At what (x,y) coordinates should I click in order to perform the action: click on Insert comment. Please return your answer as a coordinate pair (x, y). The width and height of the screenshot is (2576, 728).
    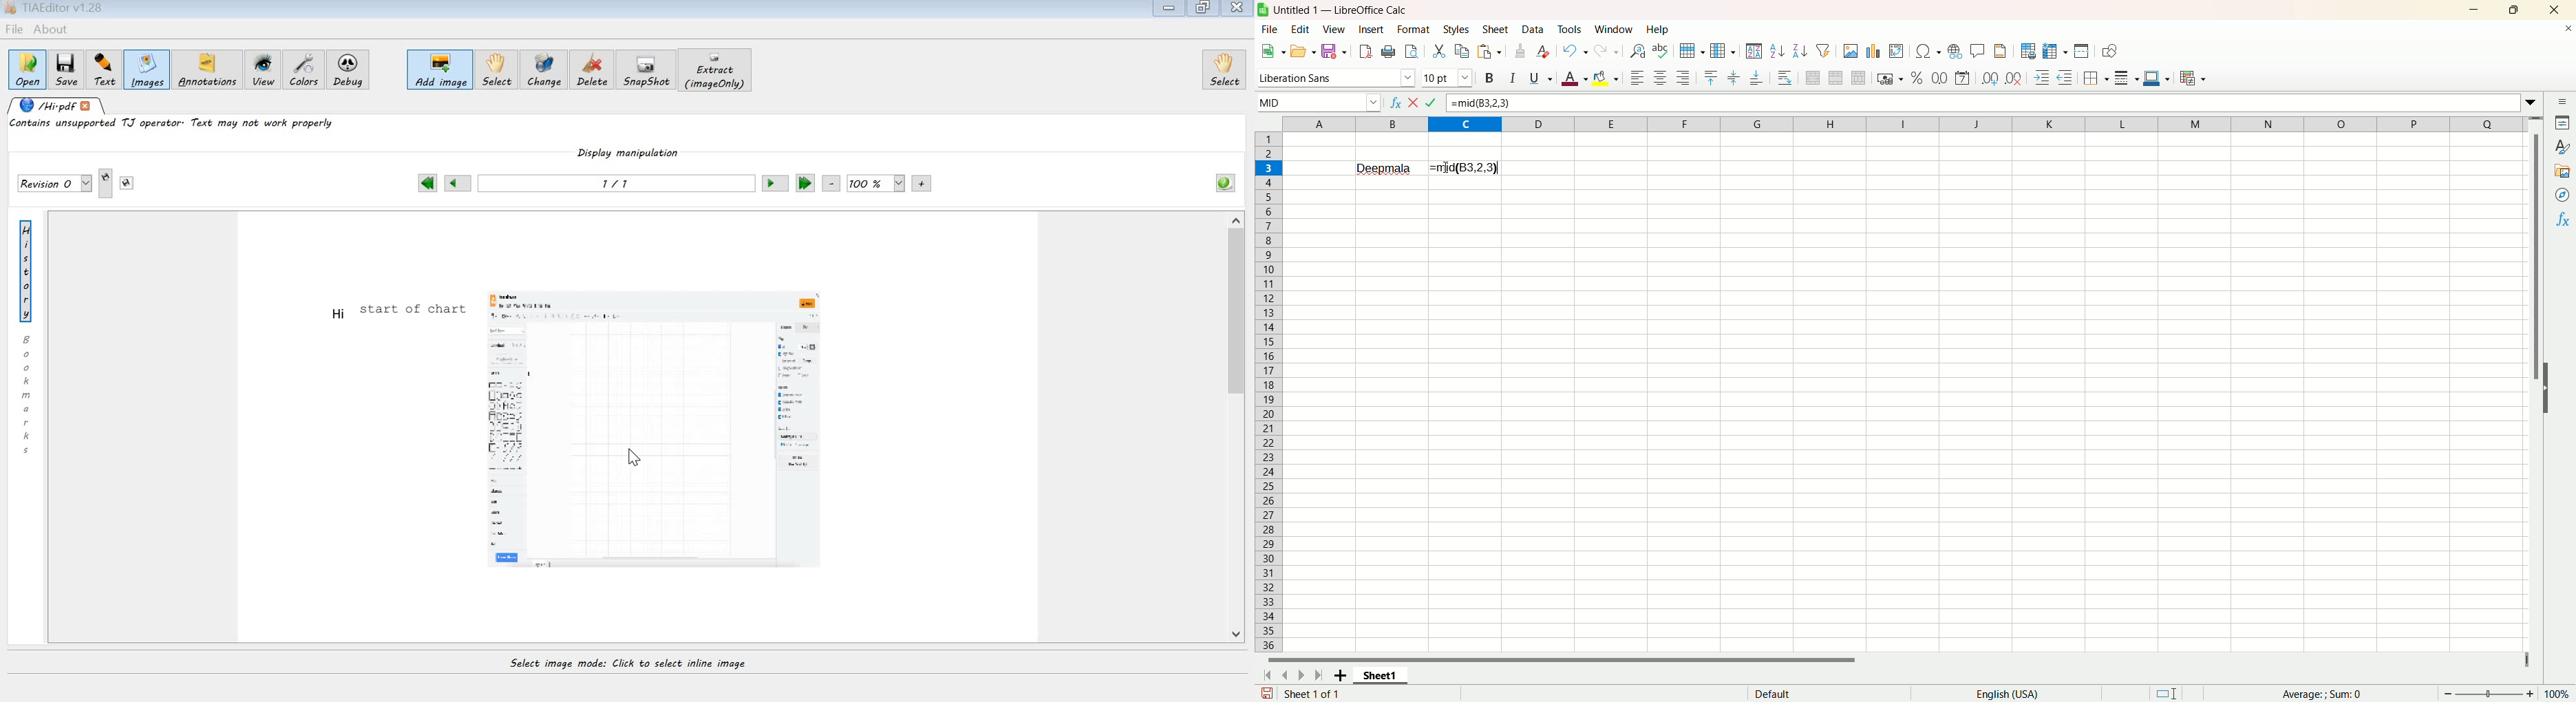
    Looking at the image, I should click on (1978, 49).